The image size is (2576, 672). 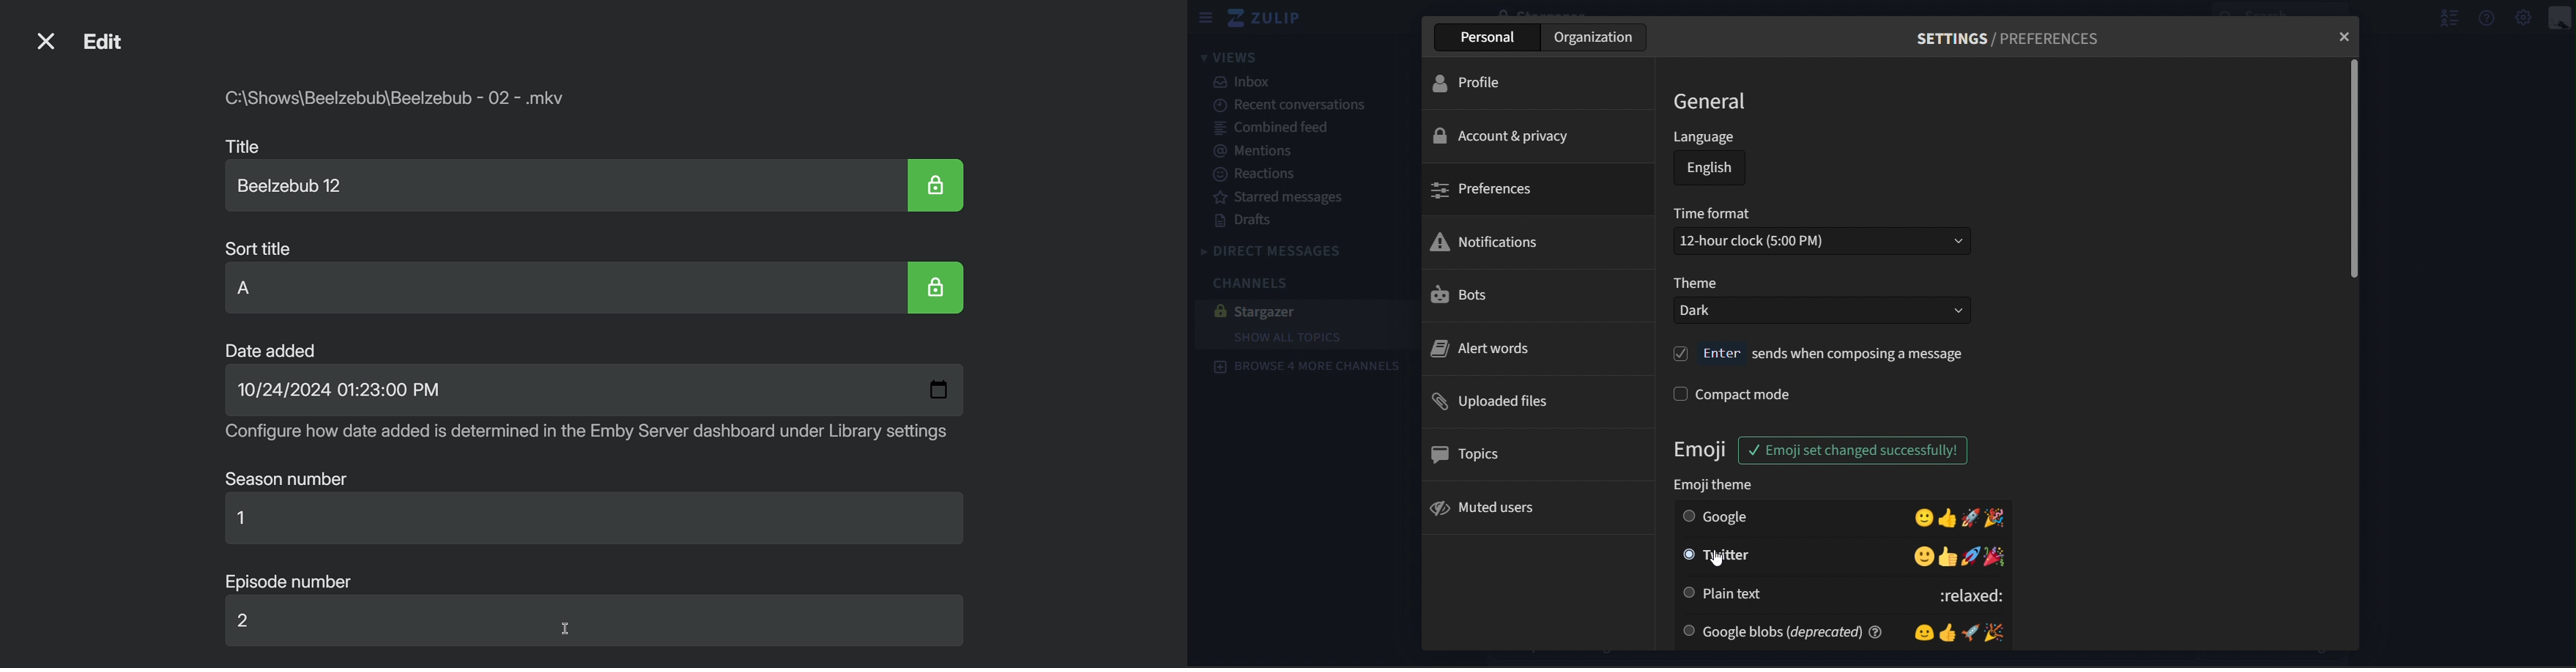 I want to click on alert words, so click(x=1483, y=347).